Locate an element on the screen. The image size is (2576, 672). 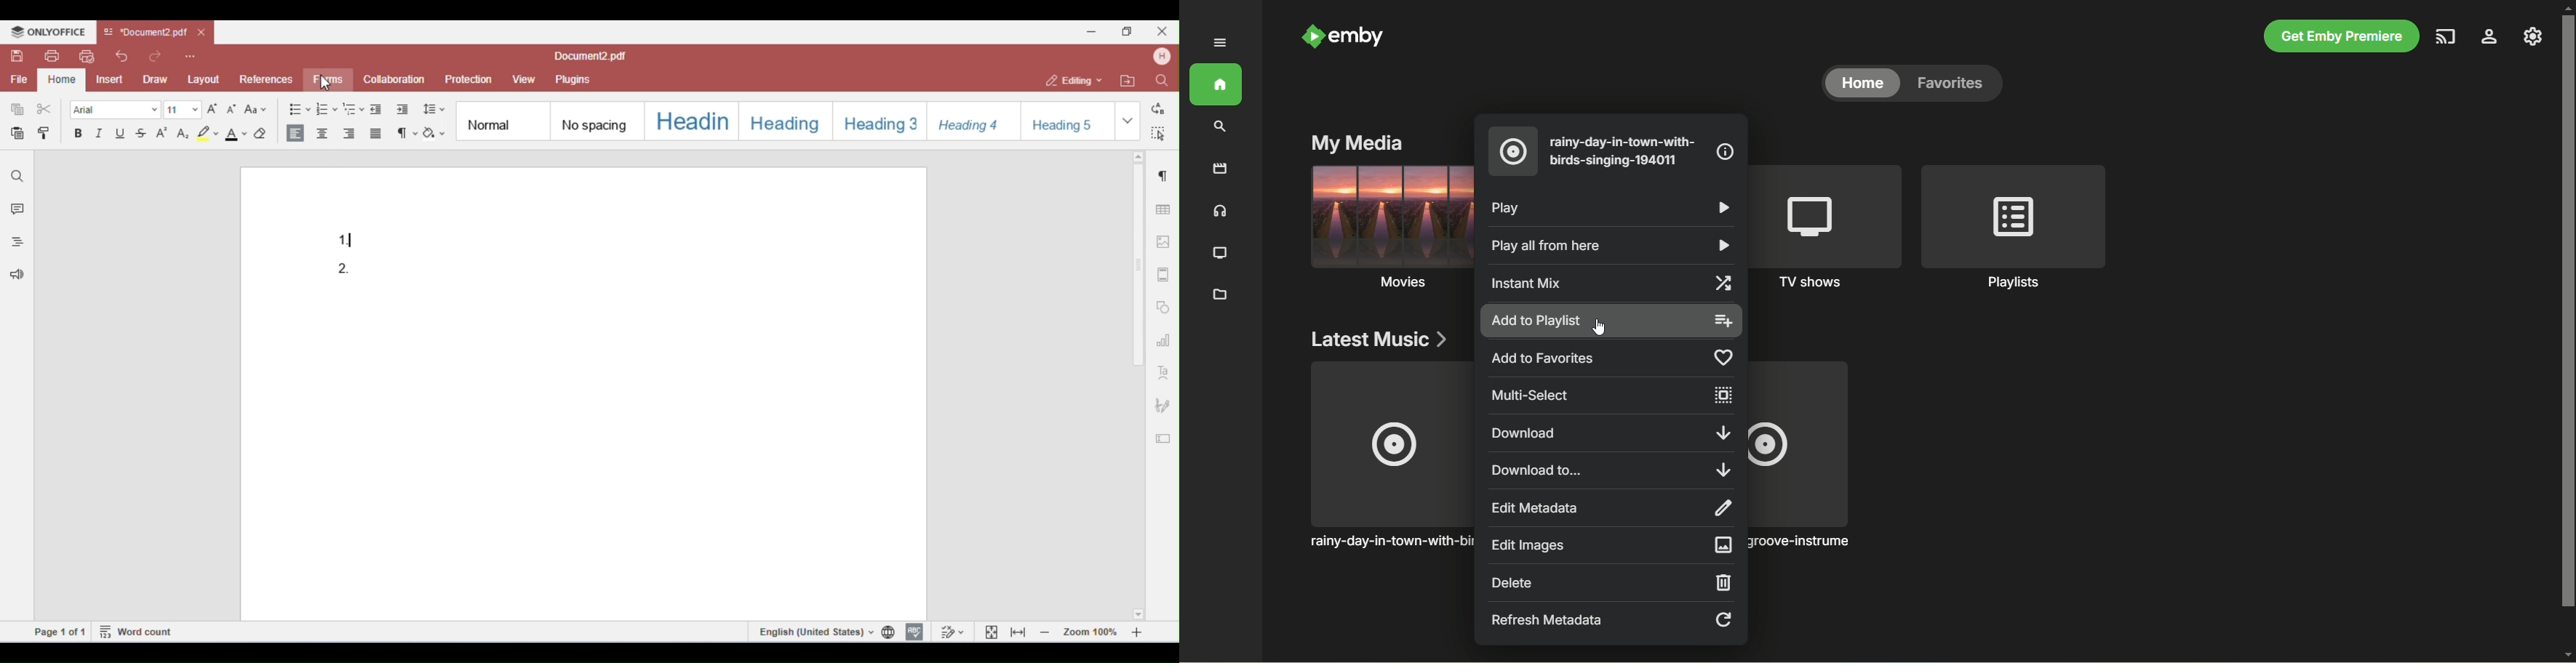
instant mix is located at coordinates (1610, 283).